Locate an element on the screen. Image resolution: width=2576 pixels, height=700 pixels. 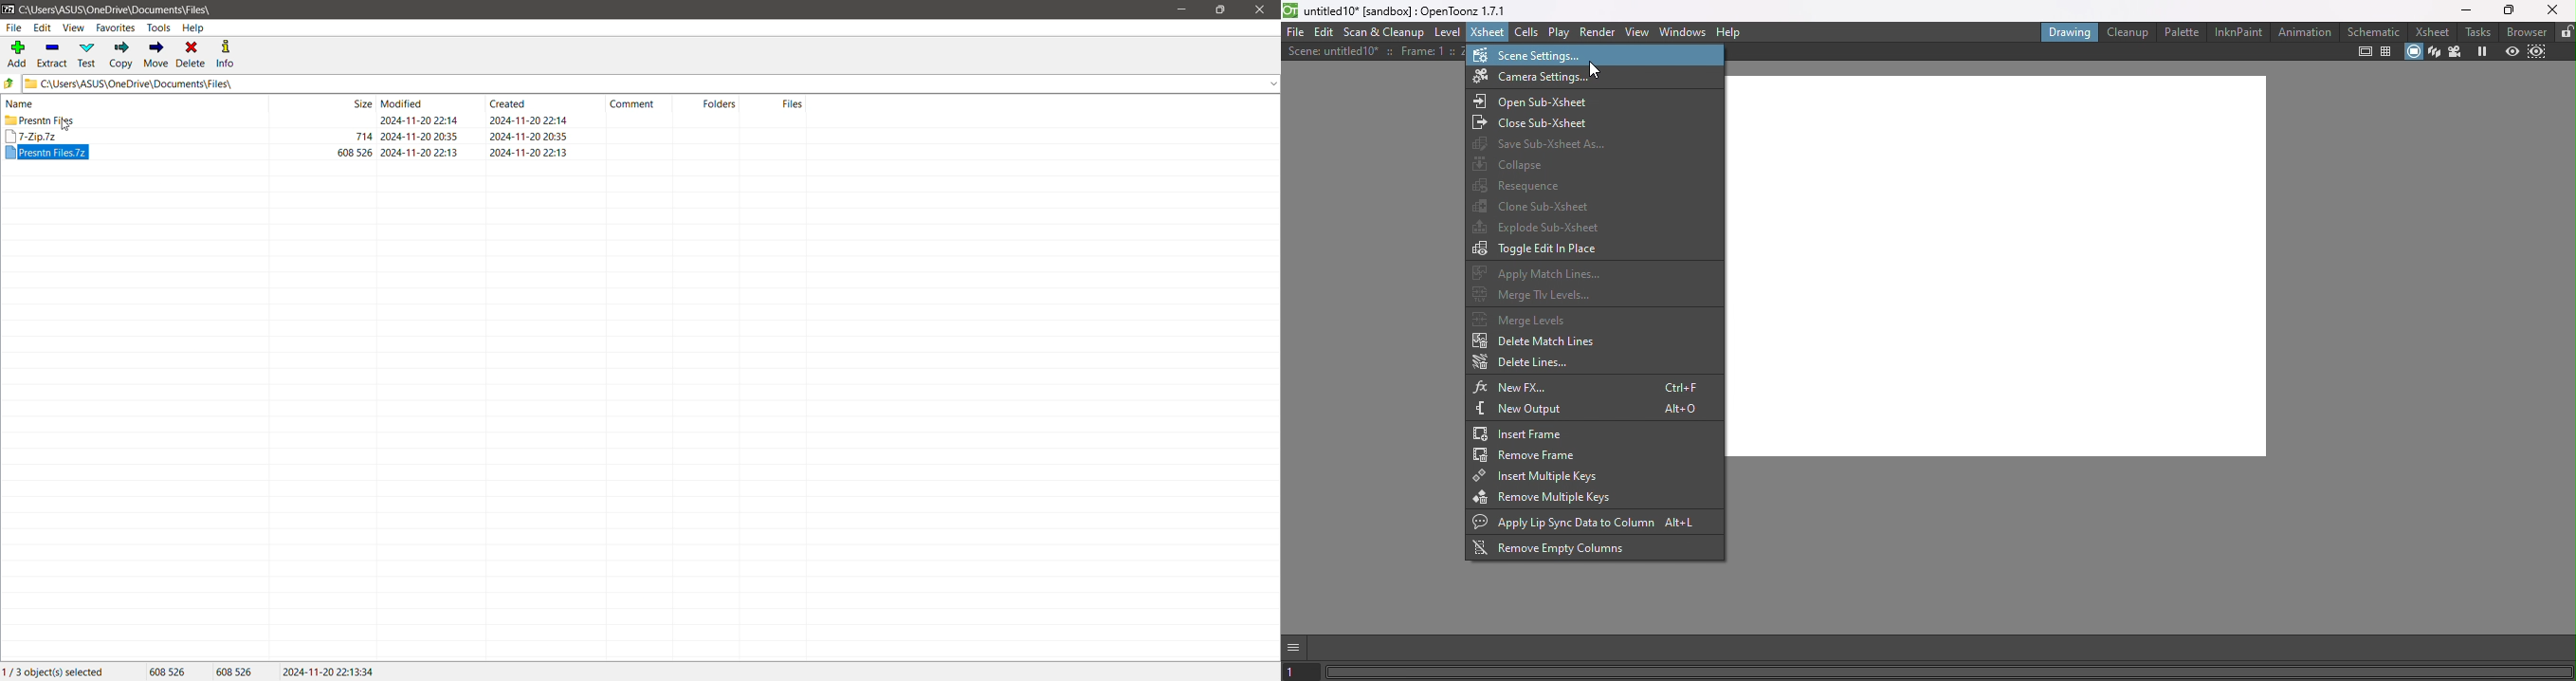
Xsheet is located at coordinates (1486, 32).